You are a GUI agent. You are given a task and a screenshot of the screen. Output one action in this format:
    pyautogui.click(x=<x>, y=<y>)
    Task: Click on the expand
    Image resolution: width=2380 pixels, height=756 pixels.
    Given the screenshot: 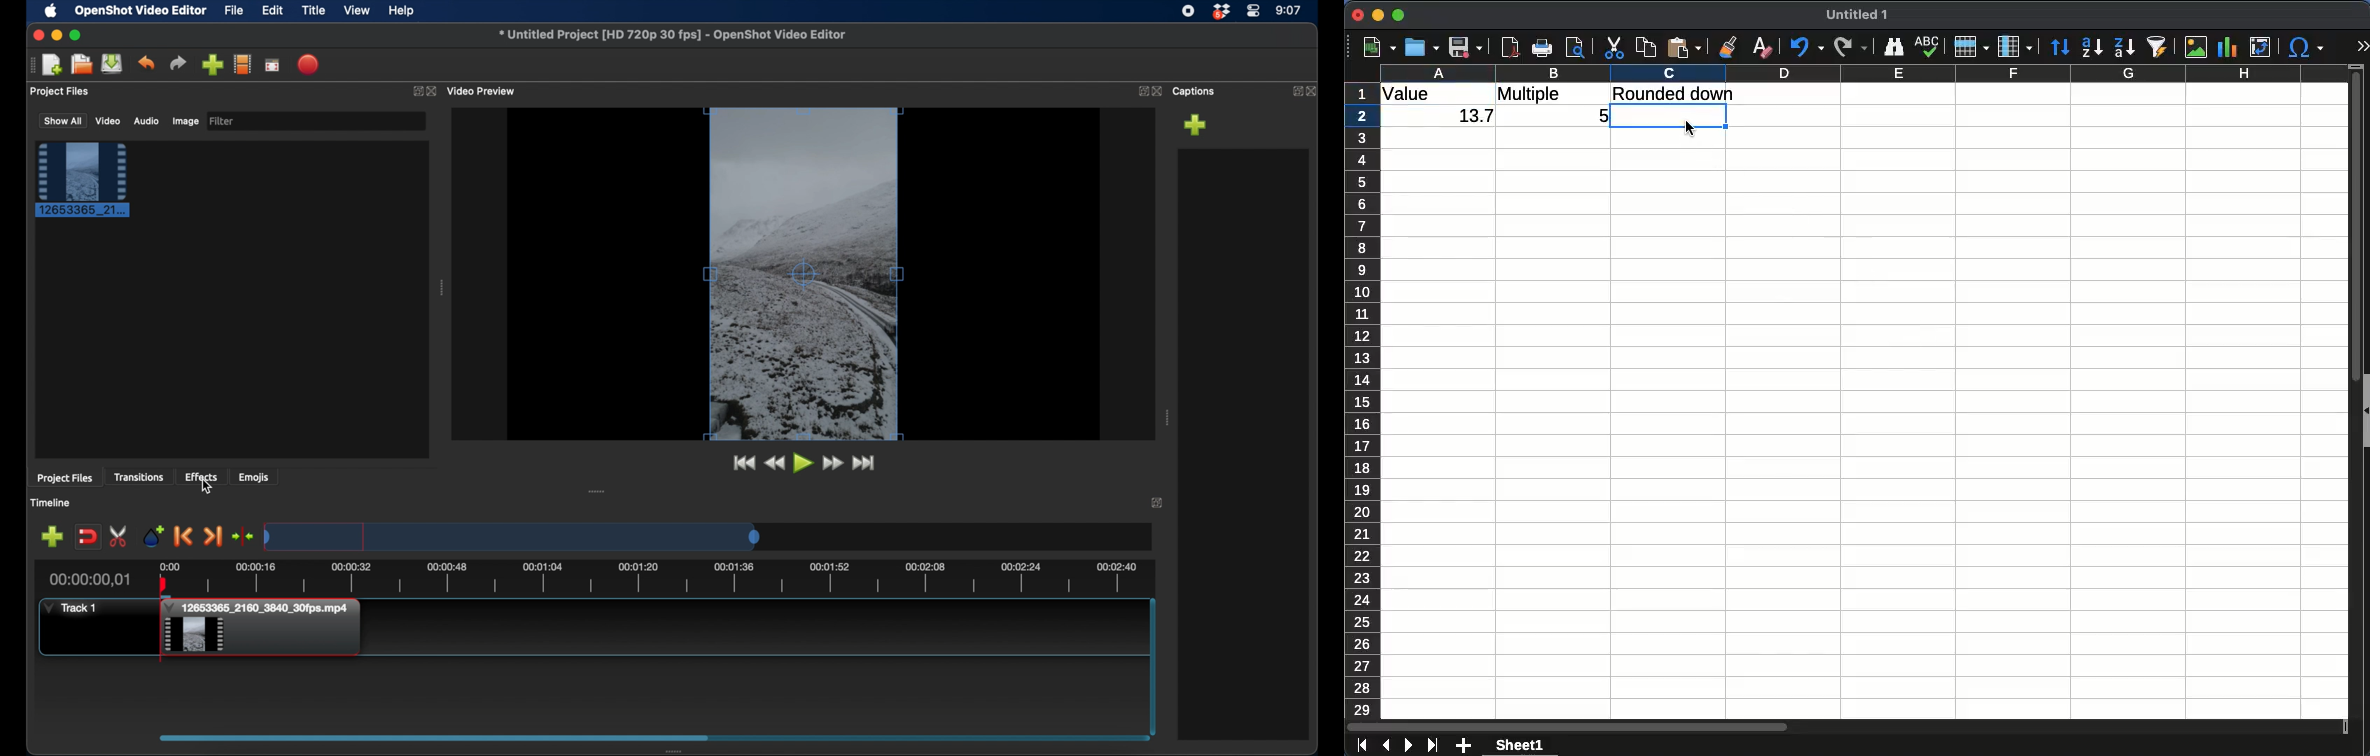 What is the action you would take?
    pyautogui.click(x=415, y=90)
    